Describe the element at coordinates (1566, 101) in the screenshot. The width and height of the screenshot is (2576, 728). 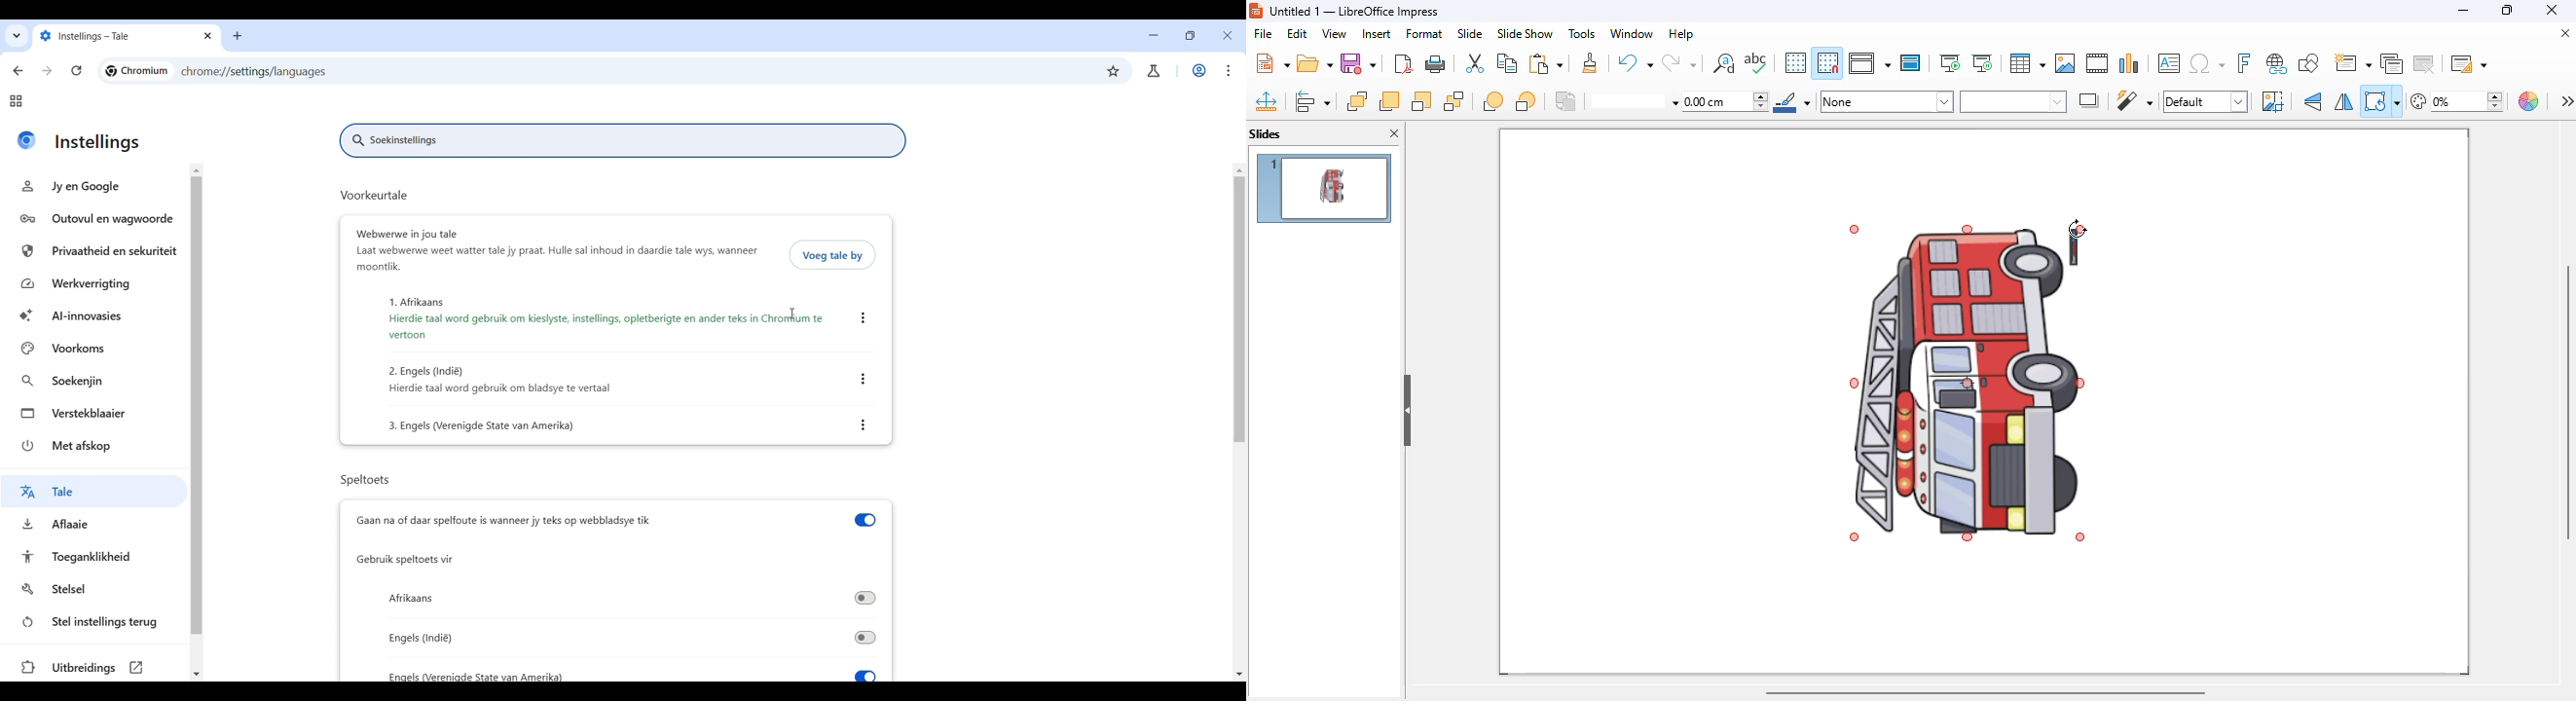
I see `reverse` at that location.